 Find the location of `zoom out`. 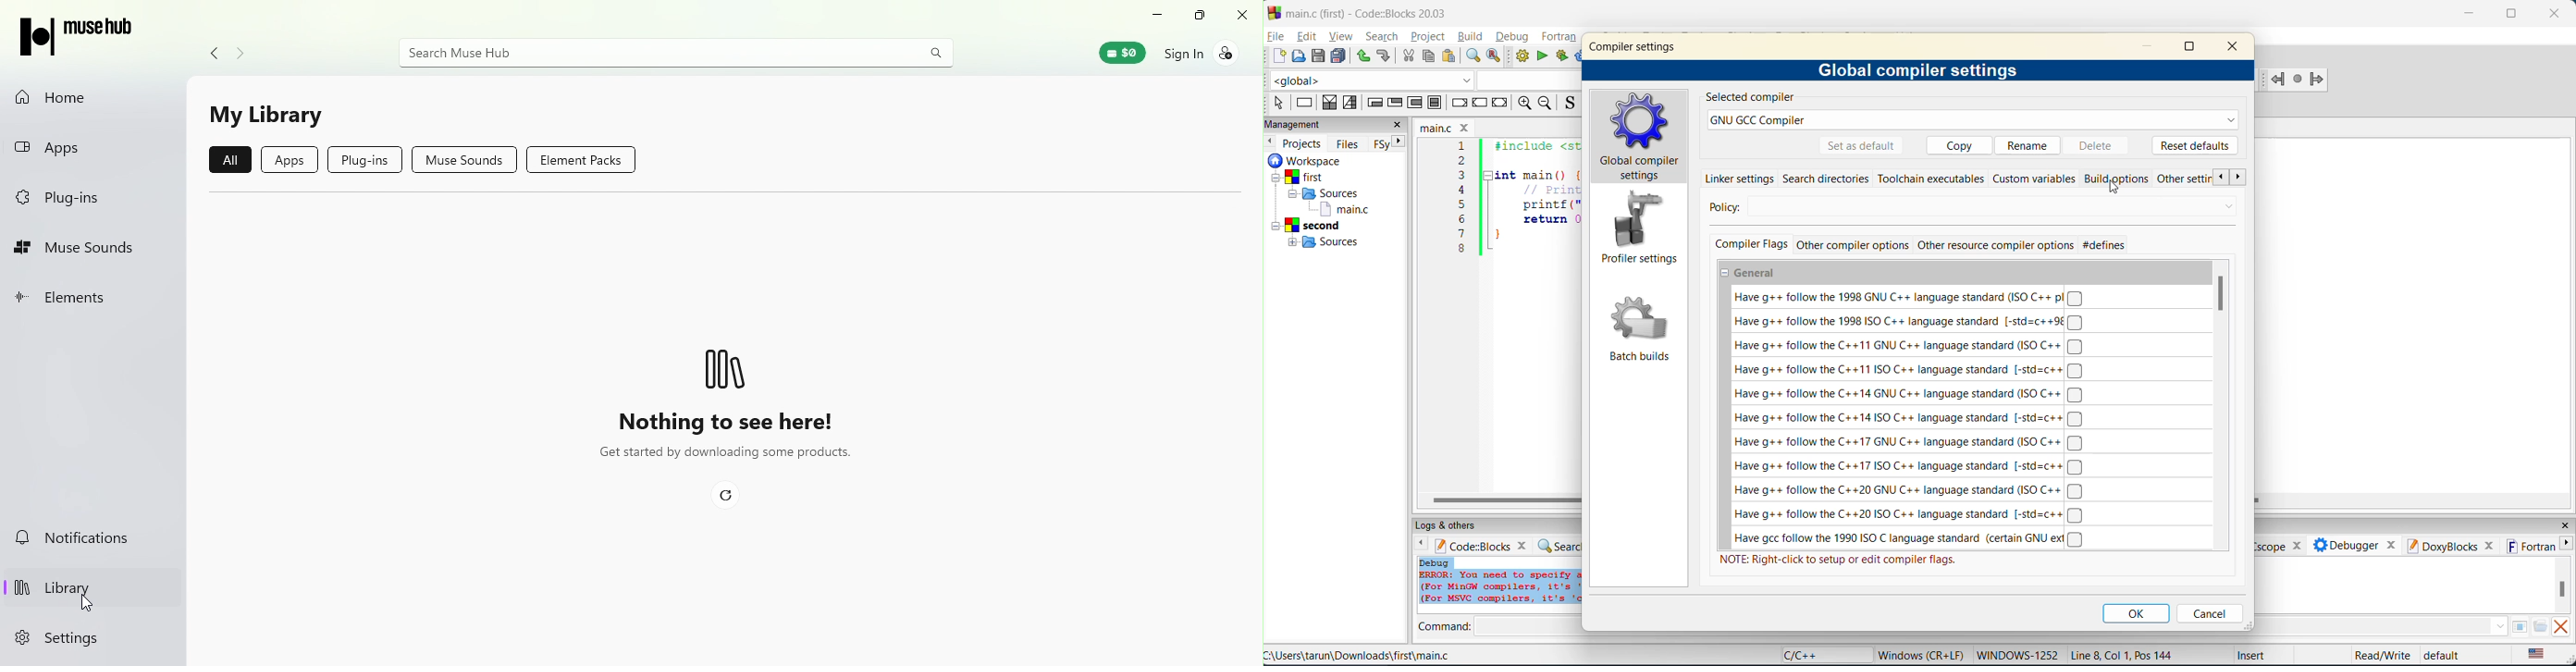

zoom out is located at coordinates (1547, 104).